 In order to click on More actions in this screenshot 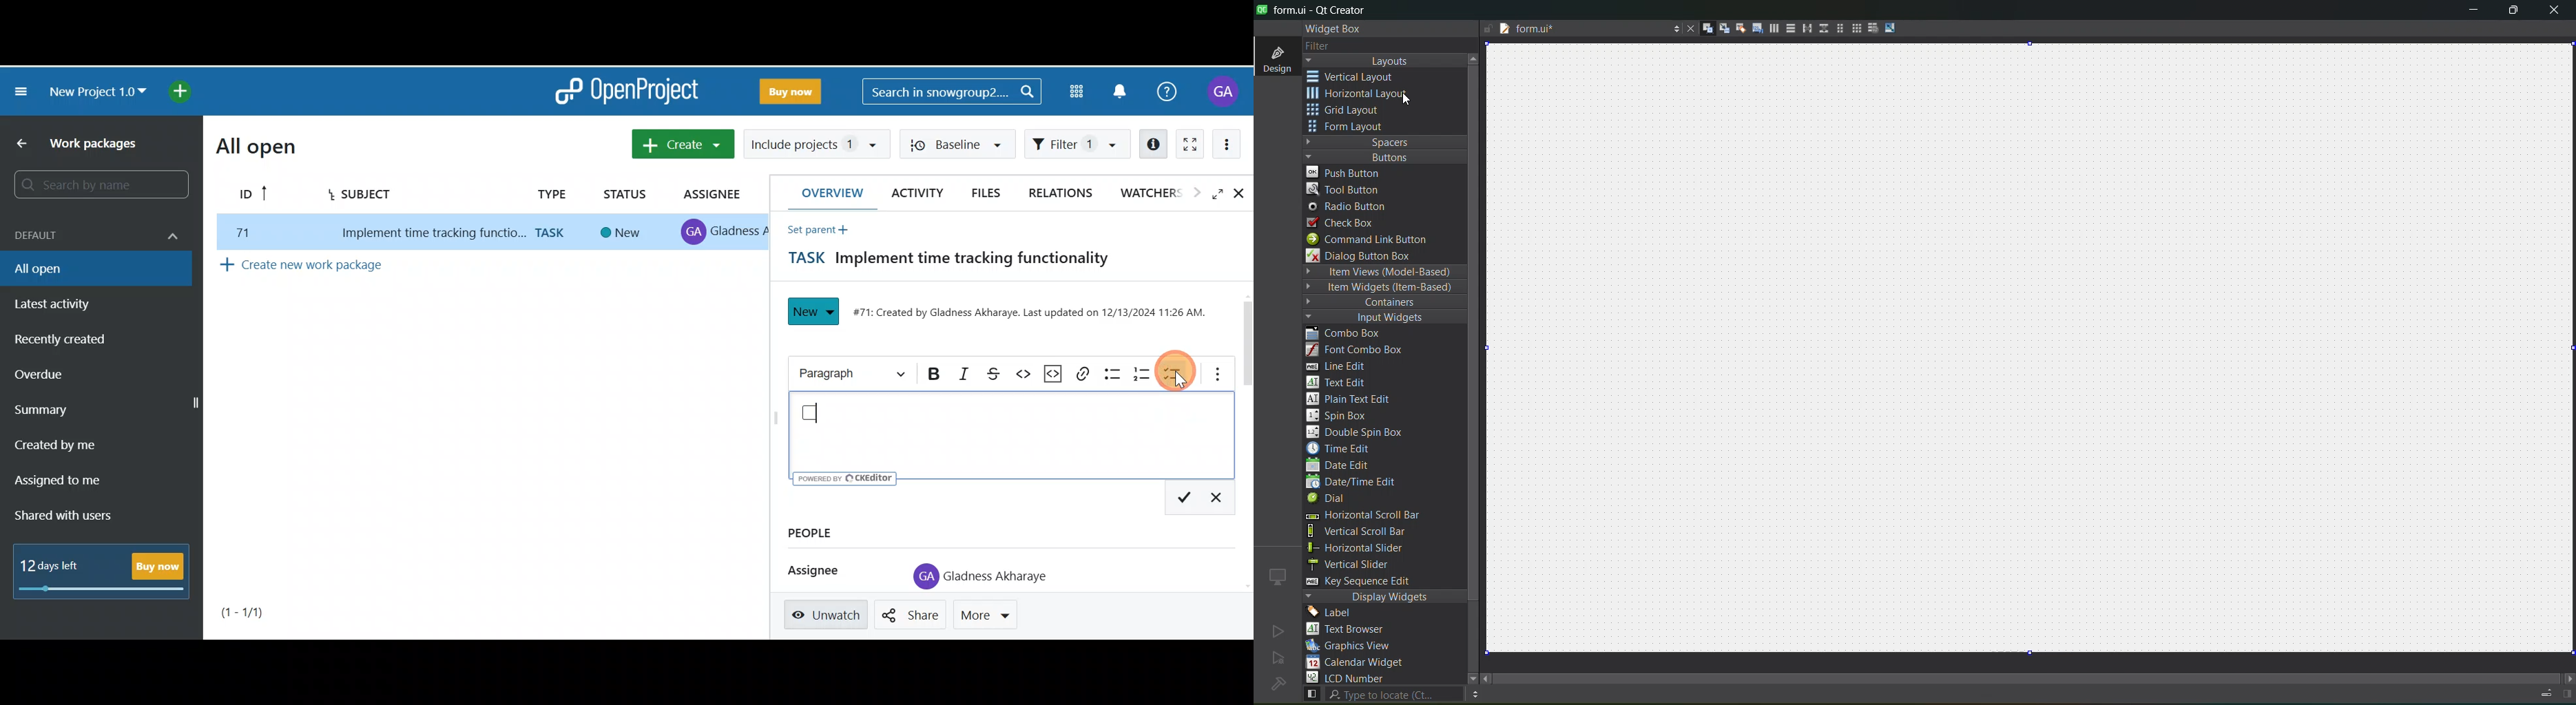, I will do `click(1234, 144)`.